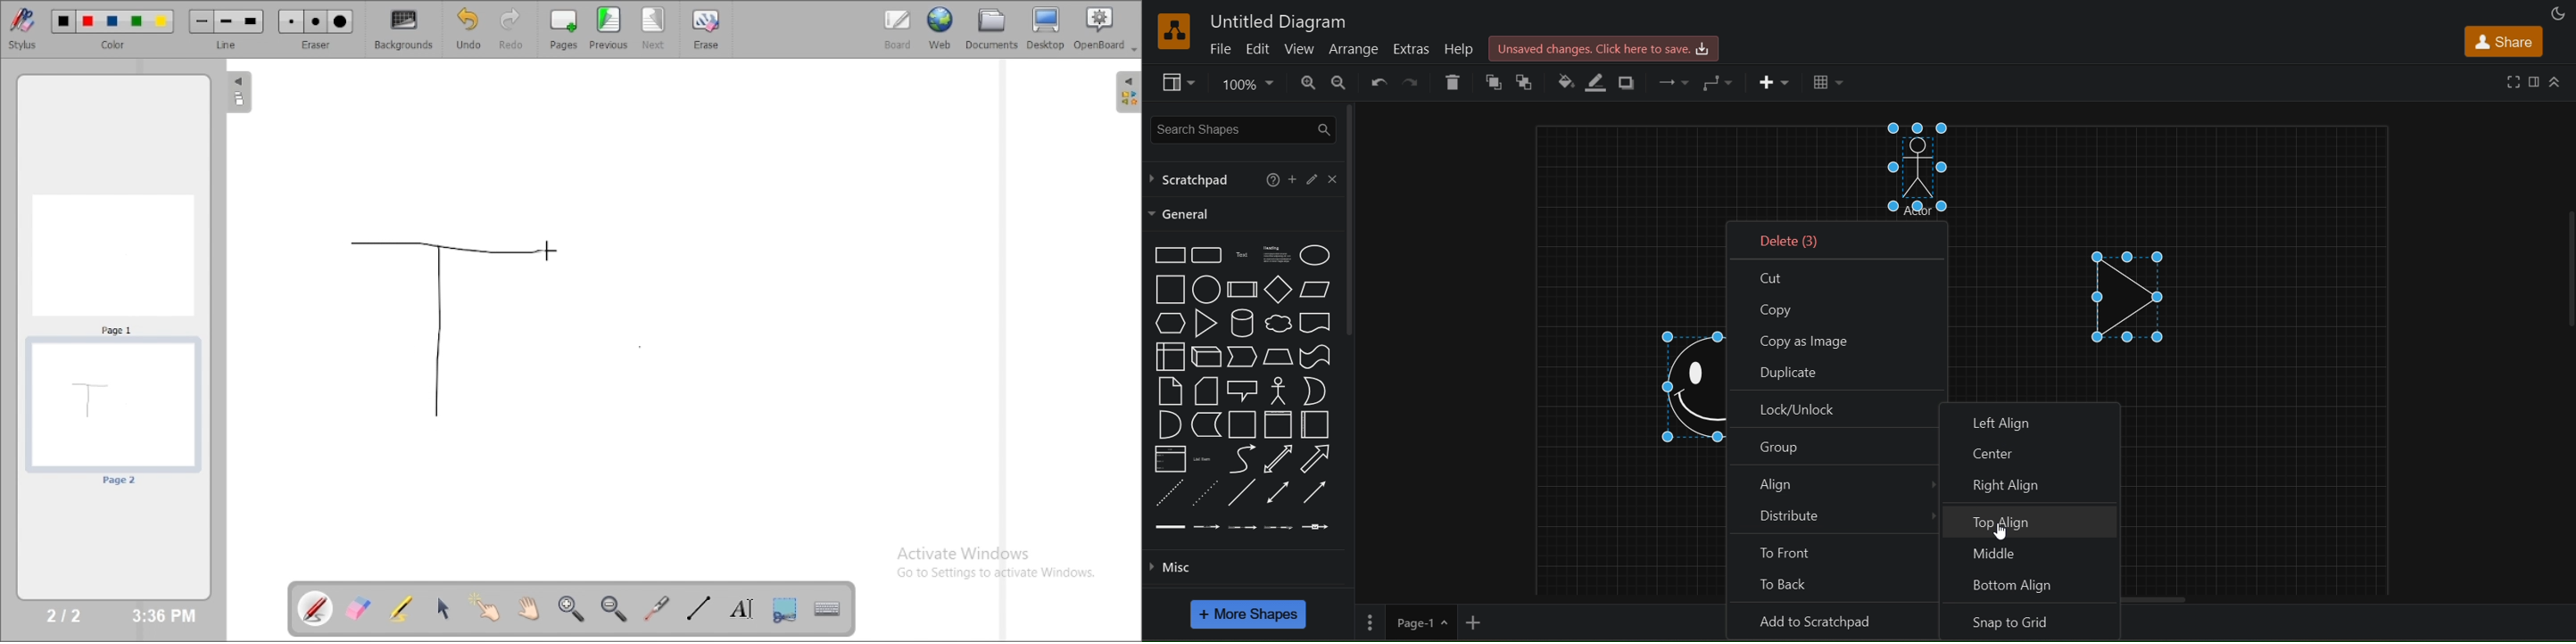 Image resolution: width=2576 pixels, height=644 pixels. What do you see at coordinates (1166, 390) in the screenshot?
I see `notes` at bounding box center [1166, 390].